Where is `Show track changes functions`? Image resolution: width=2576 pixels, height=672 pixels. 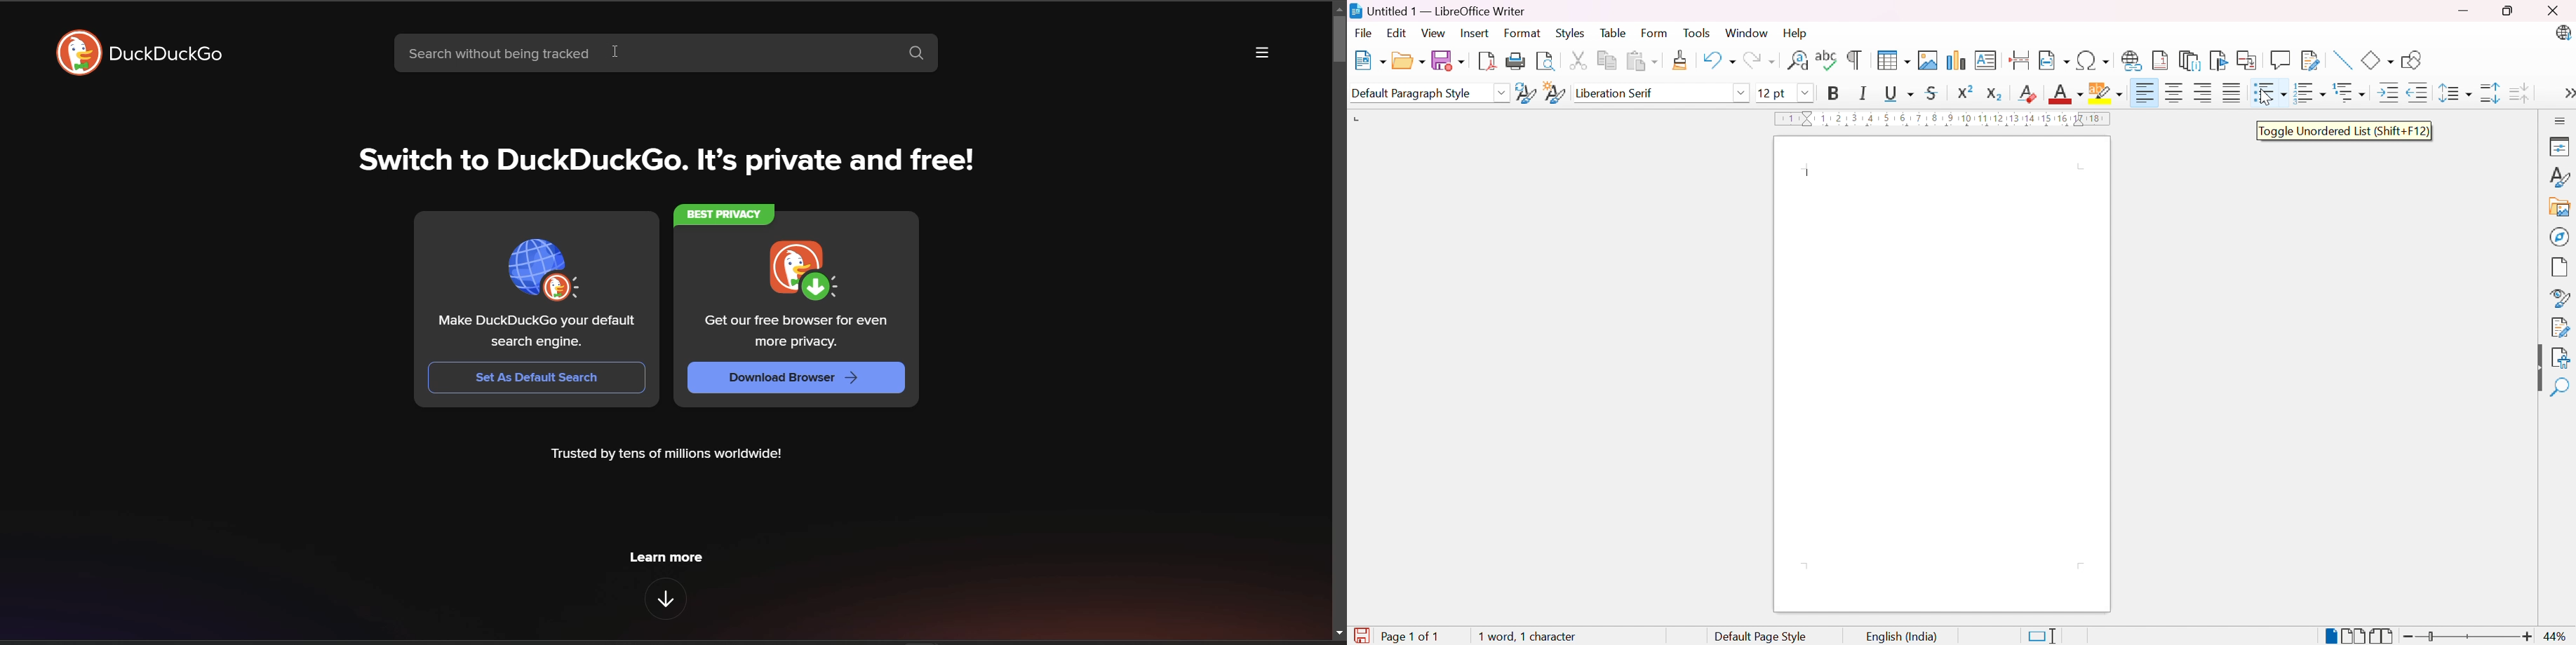 Show track changes functions is located at coordinates (2311, 60).